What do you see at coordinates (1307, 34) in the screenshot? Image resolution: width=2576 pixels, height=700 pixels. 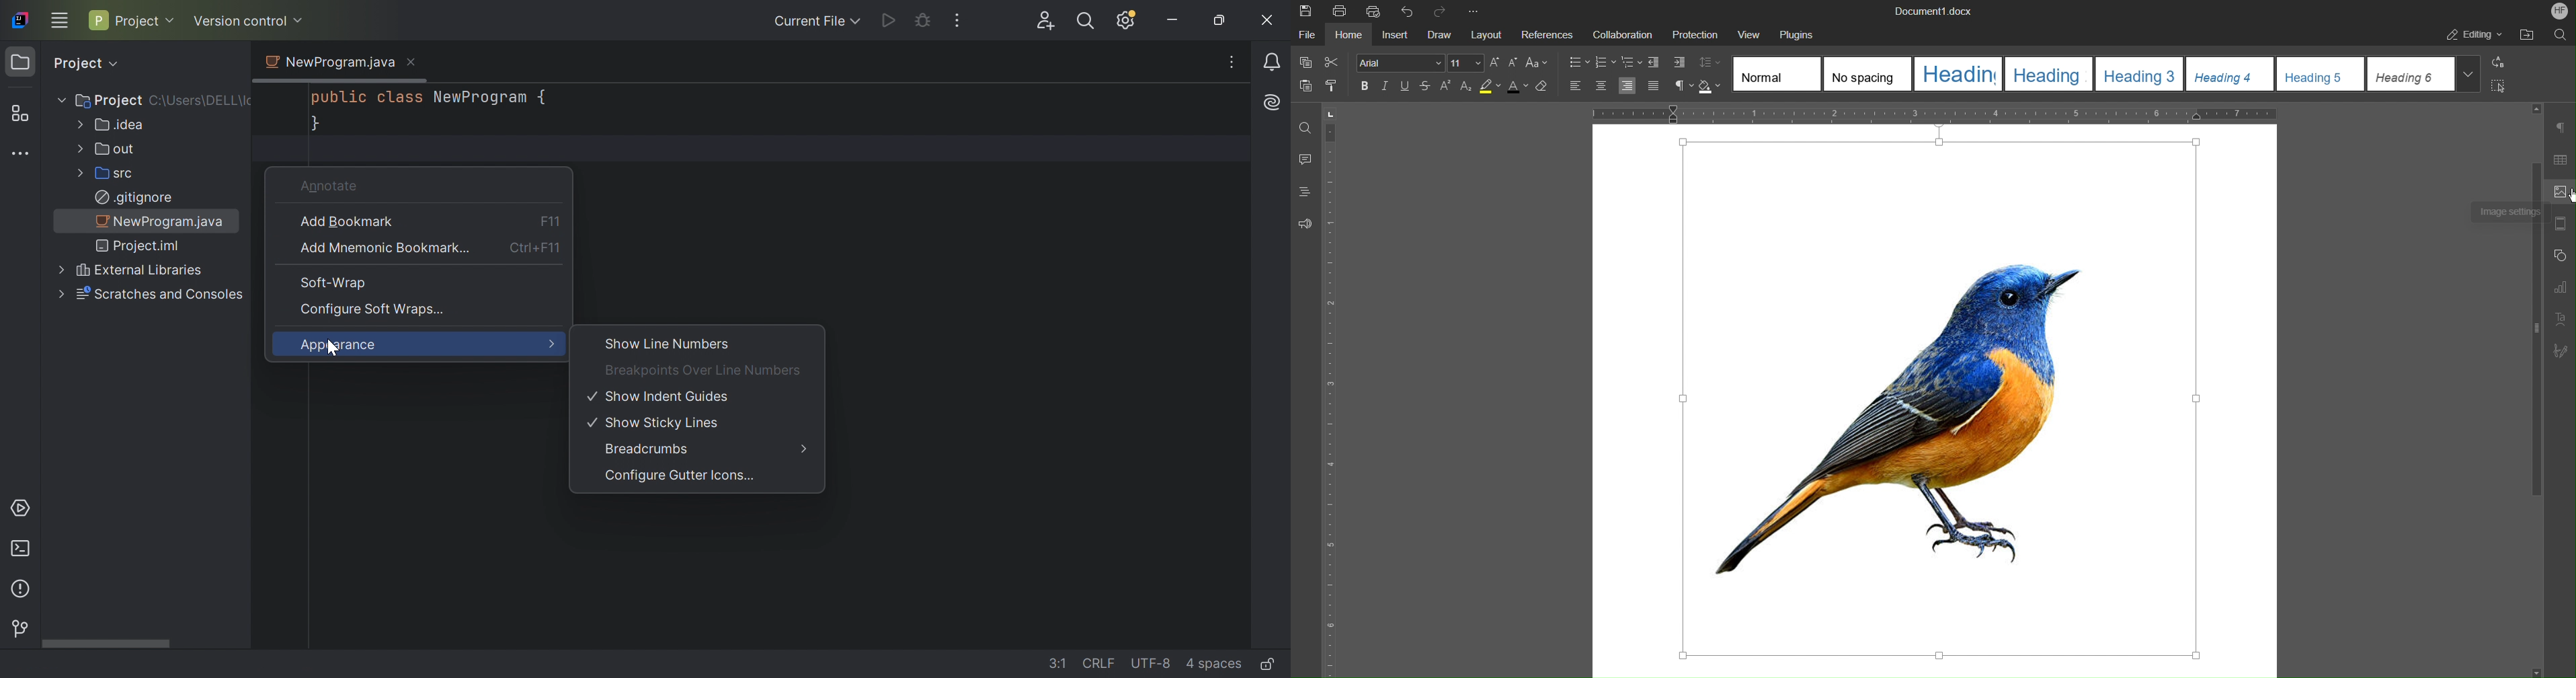 I see `File` at bounding box center [1307, 34].